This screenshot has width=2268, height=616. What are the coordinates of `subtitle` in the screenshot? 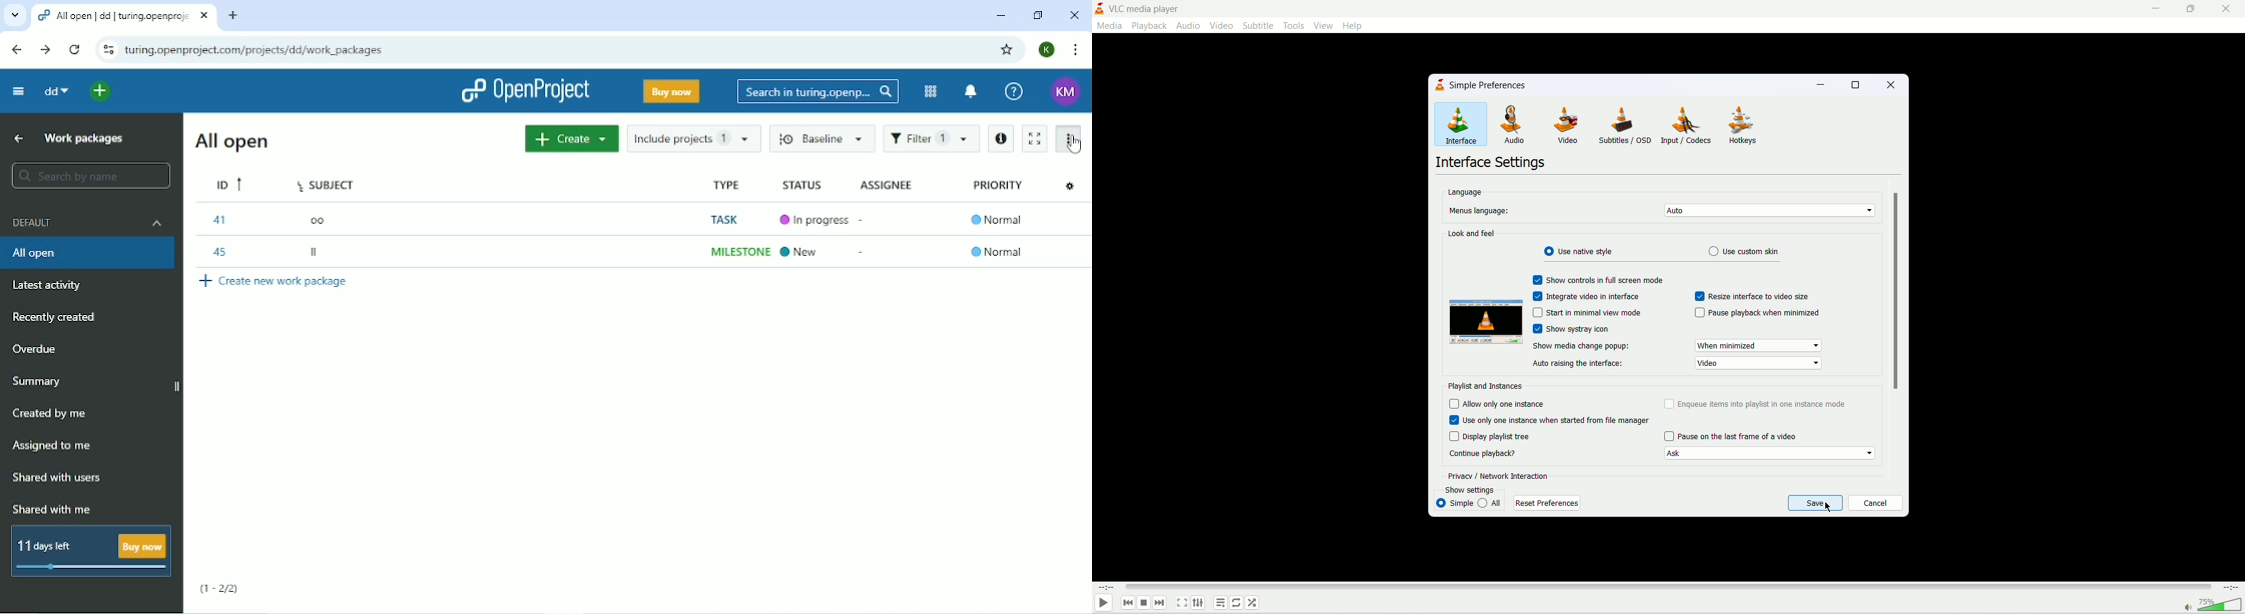 It's located at (1260, 25).